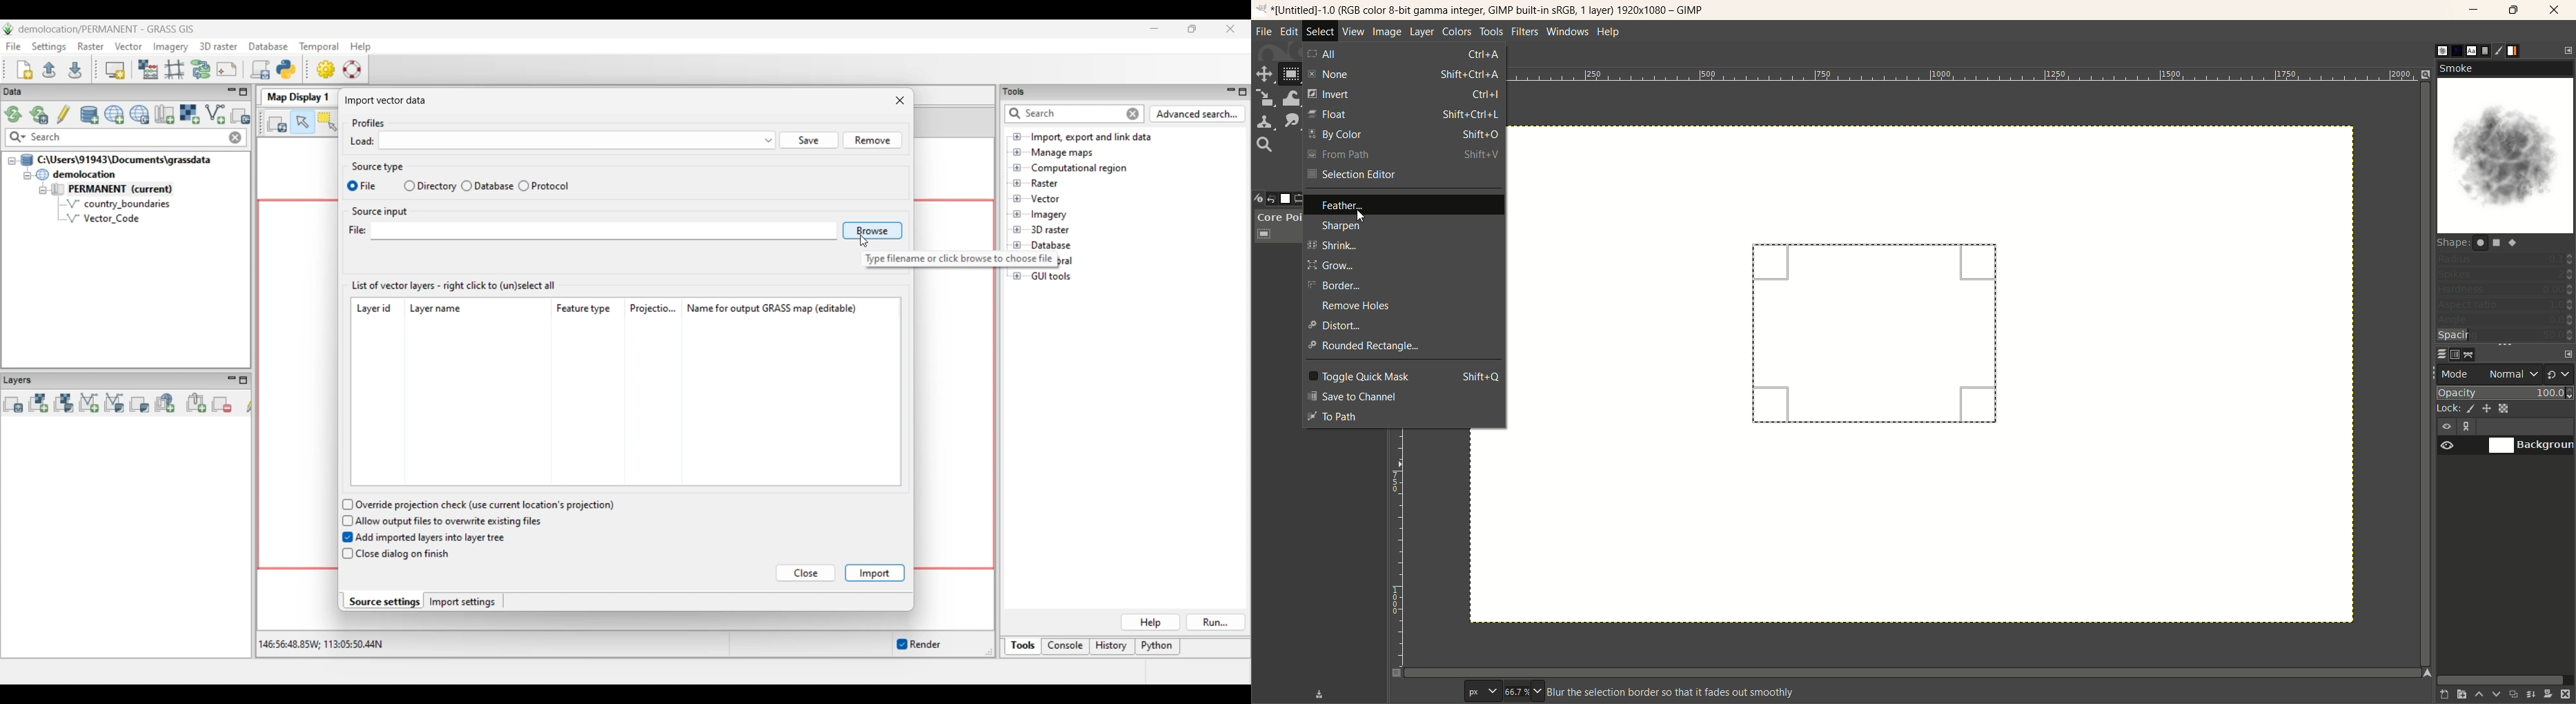 This screenshot has height=728, width=2576. I want to click on rounded rectangle, so click(1403, 348).